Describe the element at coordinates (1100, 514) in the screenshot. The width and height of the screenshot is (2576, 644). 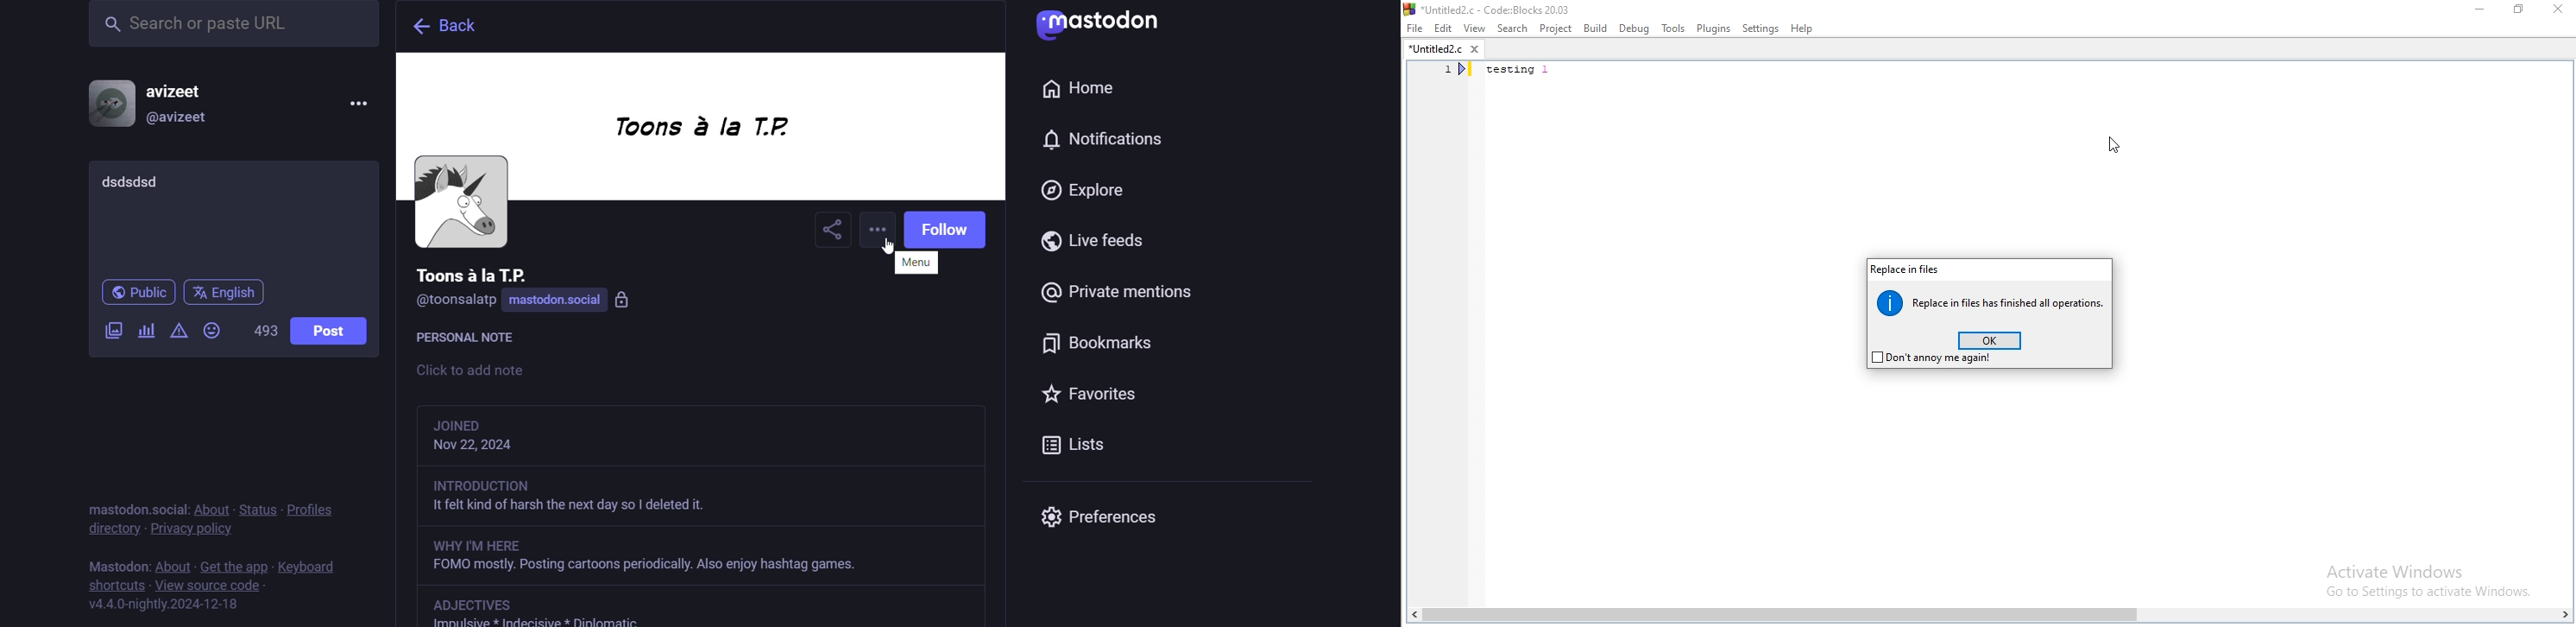
I see `preferences` at that location.